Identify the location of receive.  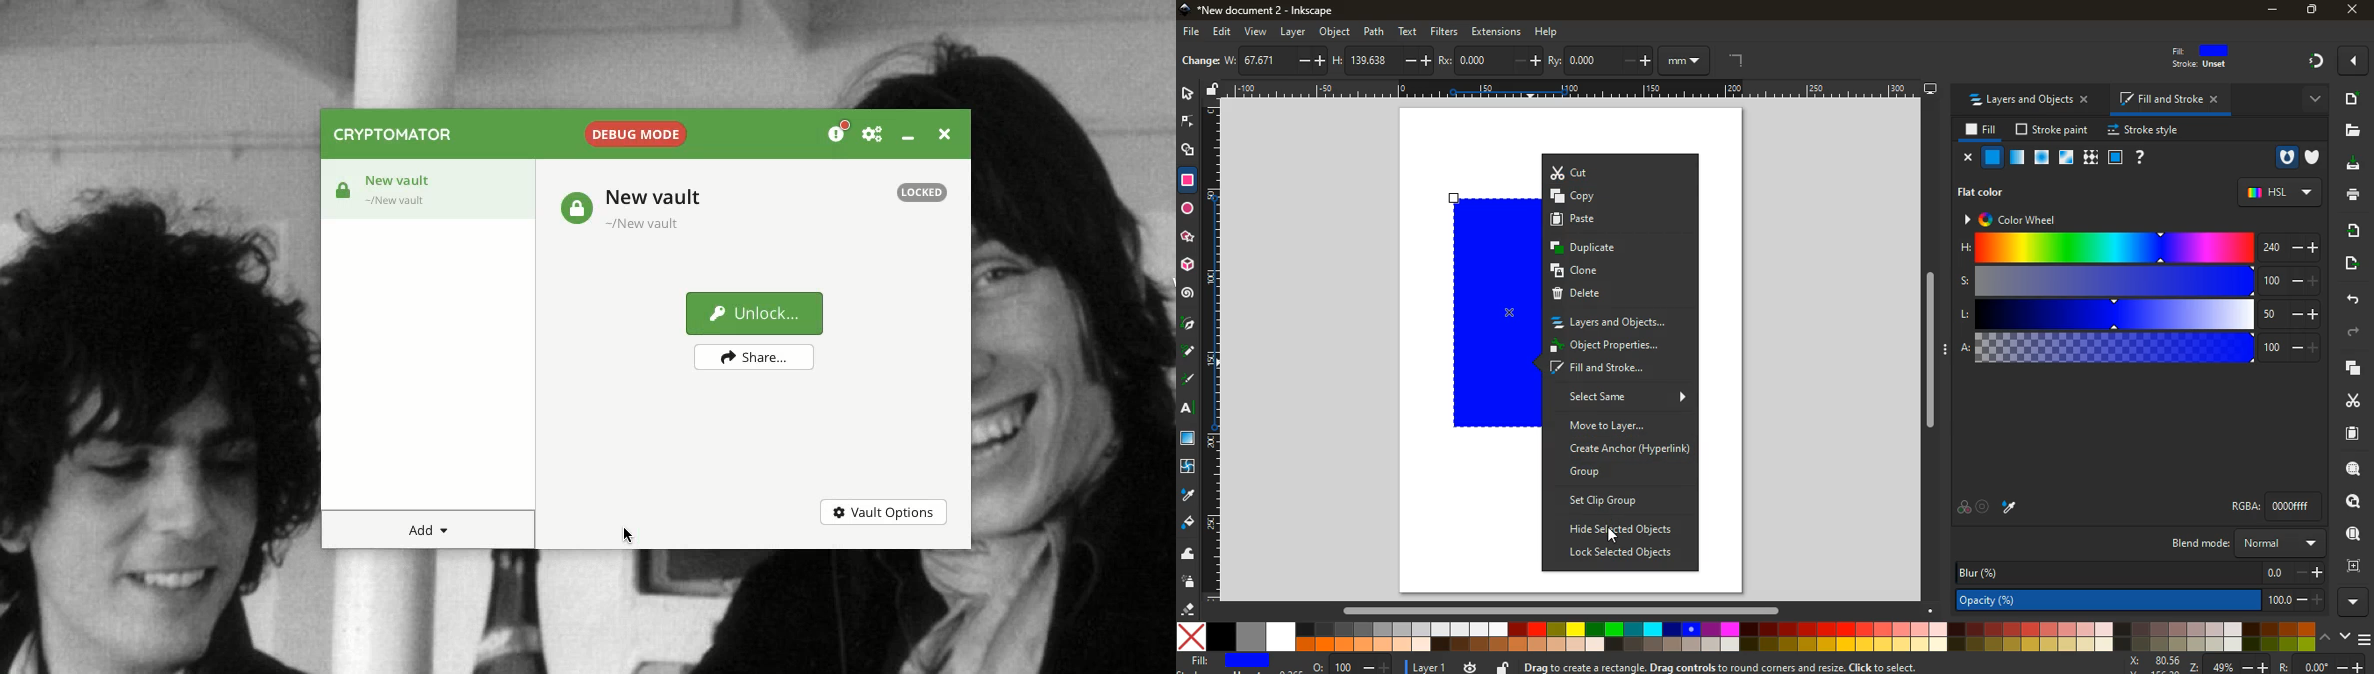
(2351, 232).